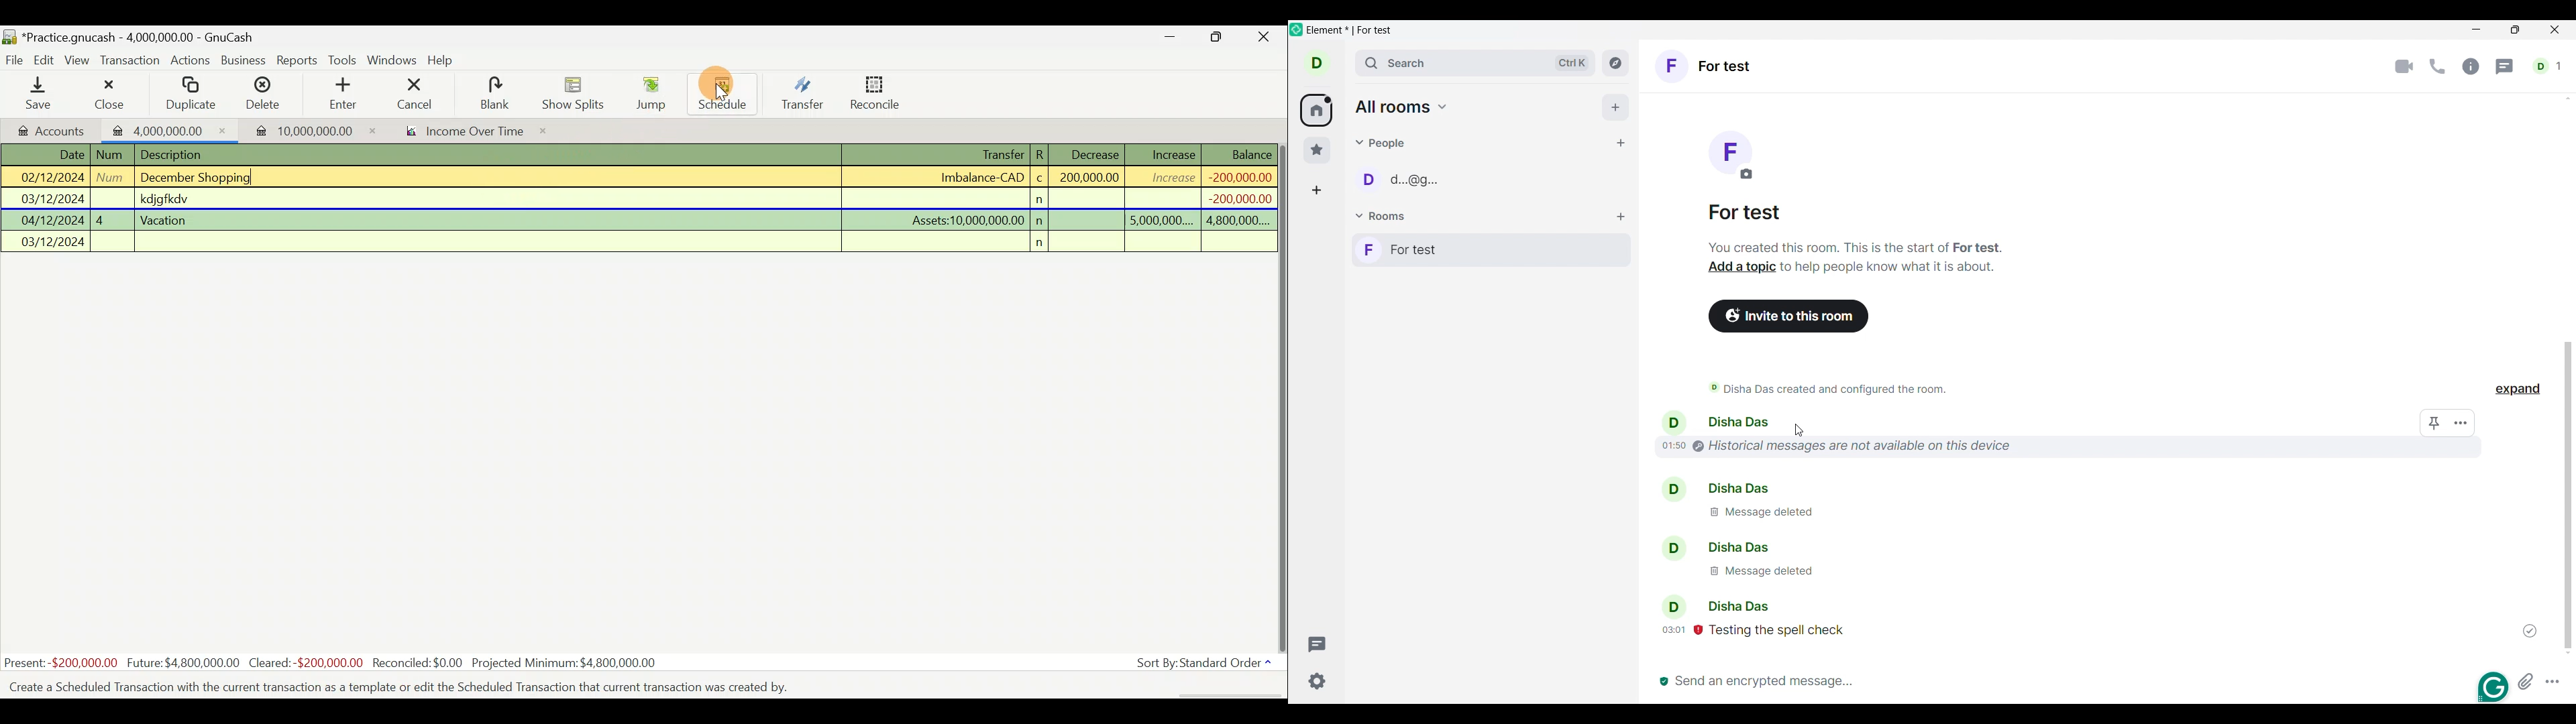 Image resolution: width=2576 pixels, height=728 pixels. Describe the element at coordinates (2518, 389) in the screenshot. I see `Click to expand` at that location.